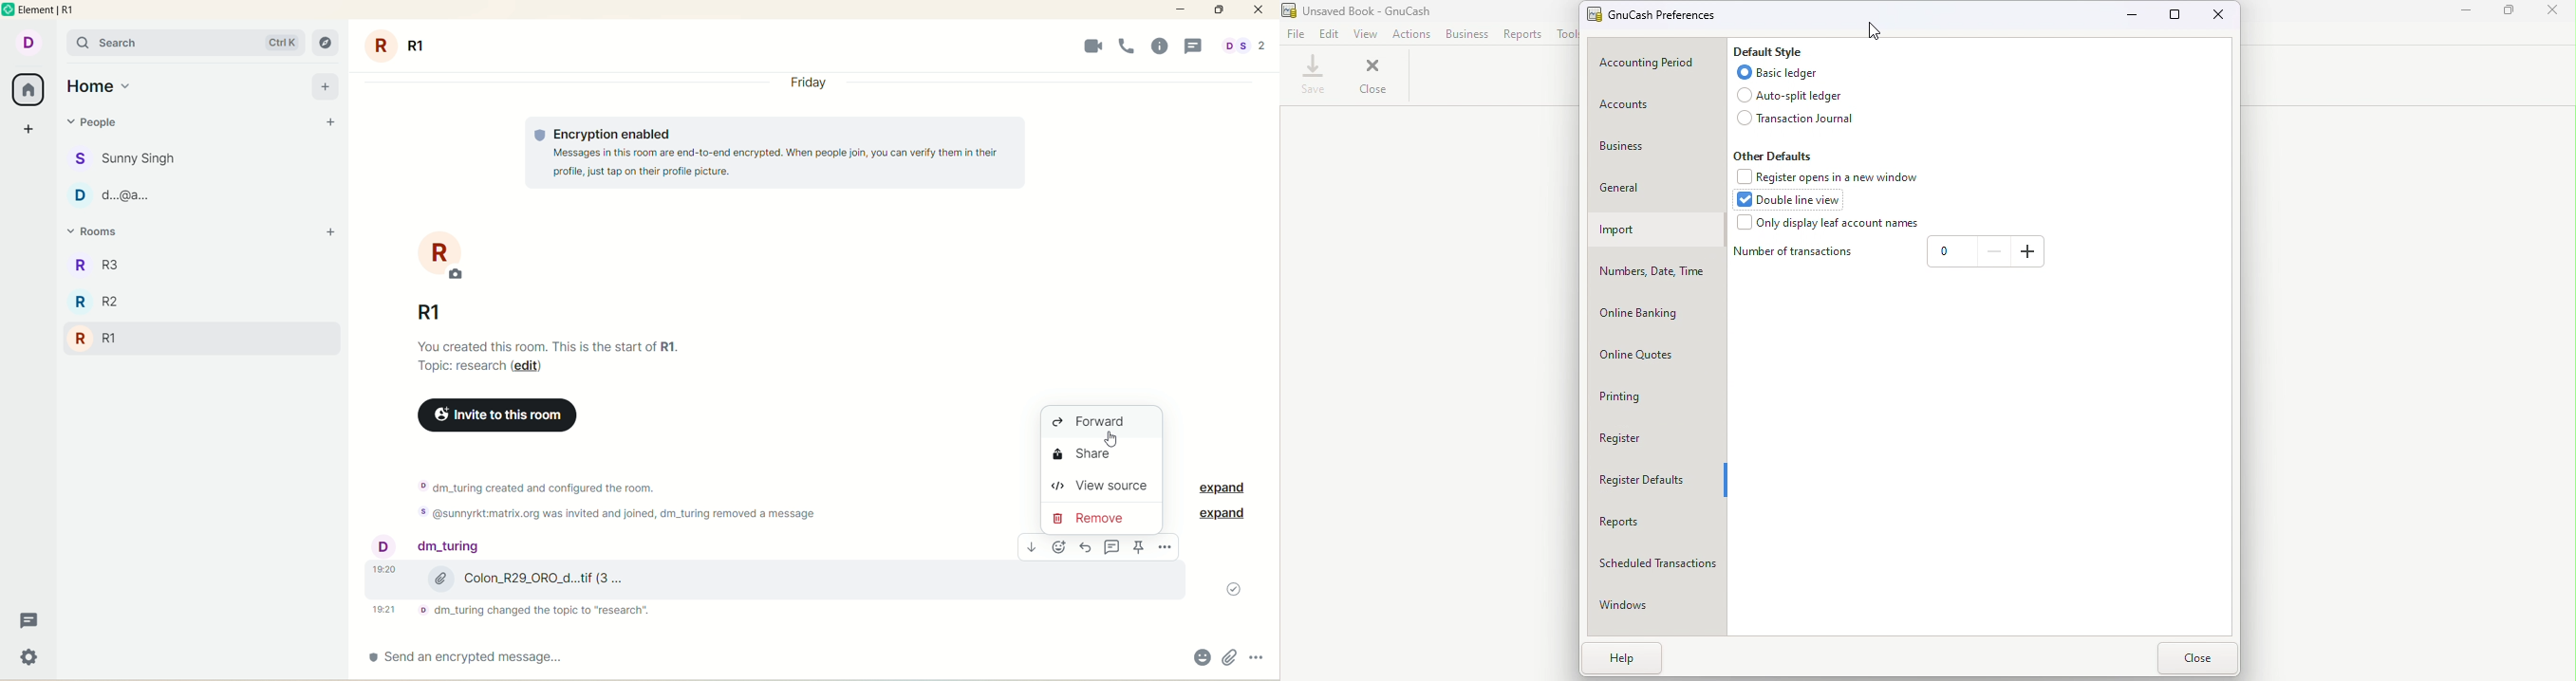  Describe the element at coordinates (1411, 36) in the screenshot. I see `Actions` at that location.